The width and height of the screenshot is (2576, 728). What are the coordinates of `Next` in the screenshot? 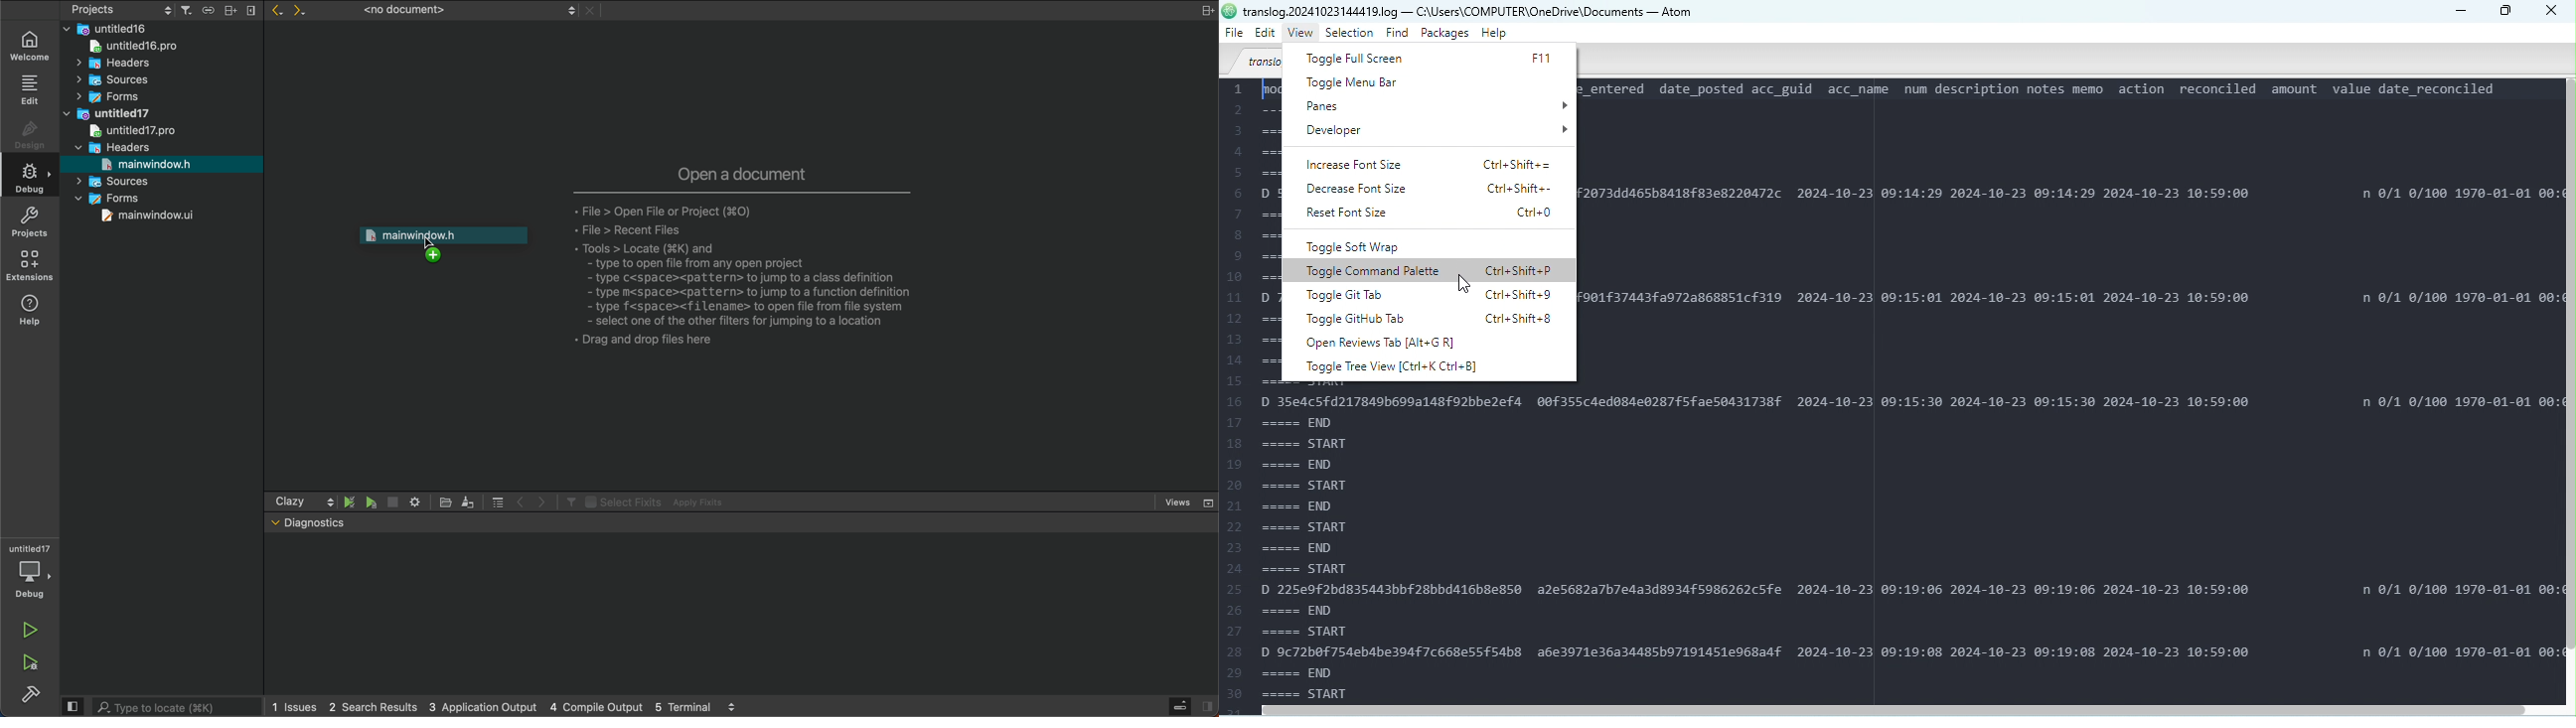 It's located at (304, 12).